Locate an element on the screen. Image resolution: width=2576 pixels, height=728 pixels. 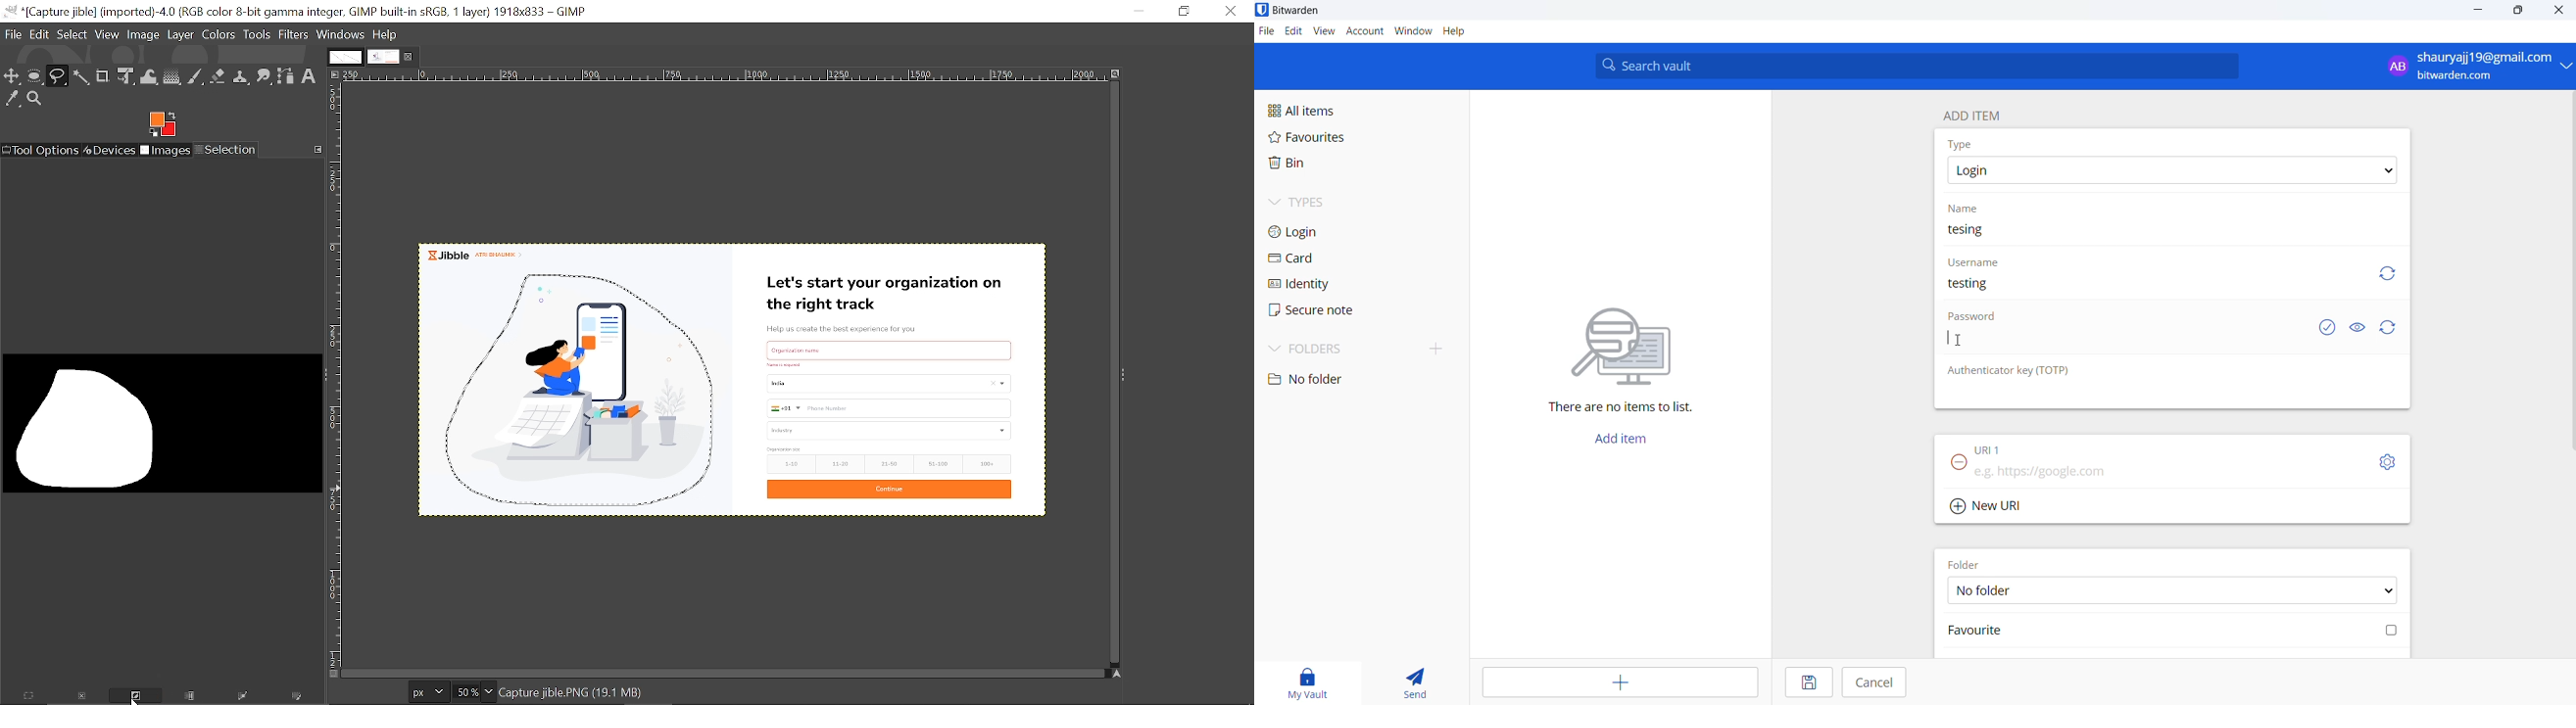
Close is located at coordinates (1230, 11).